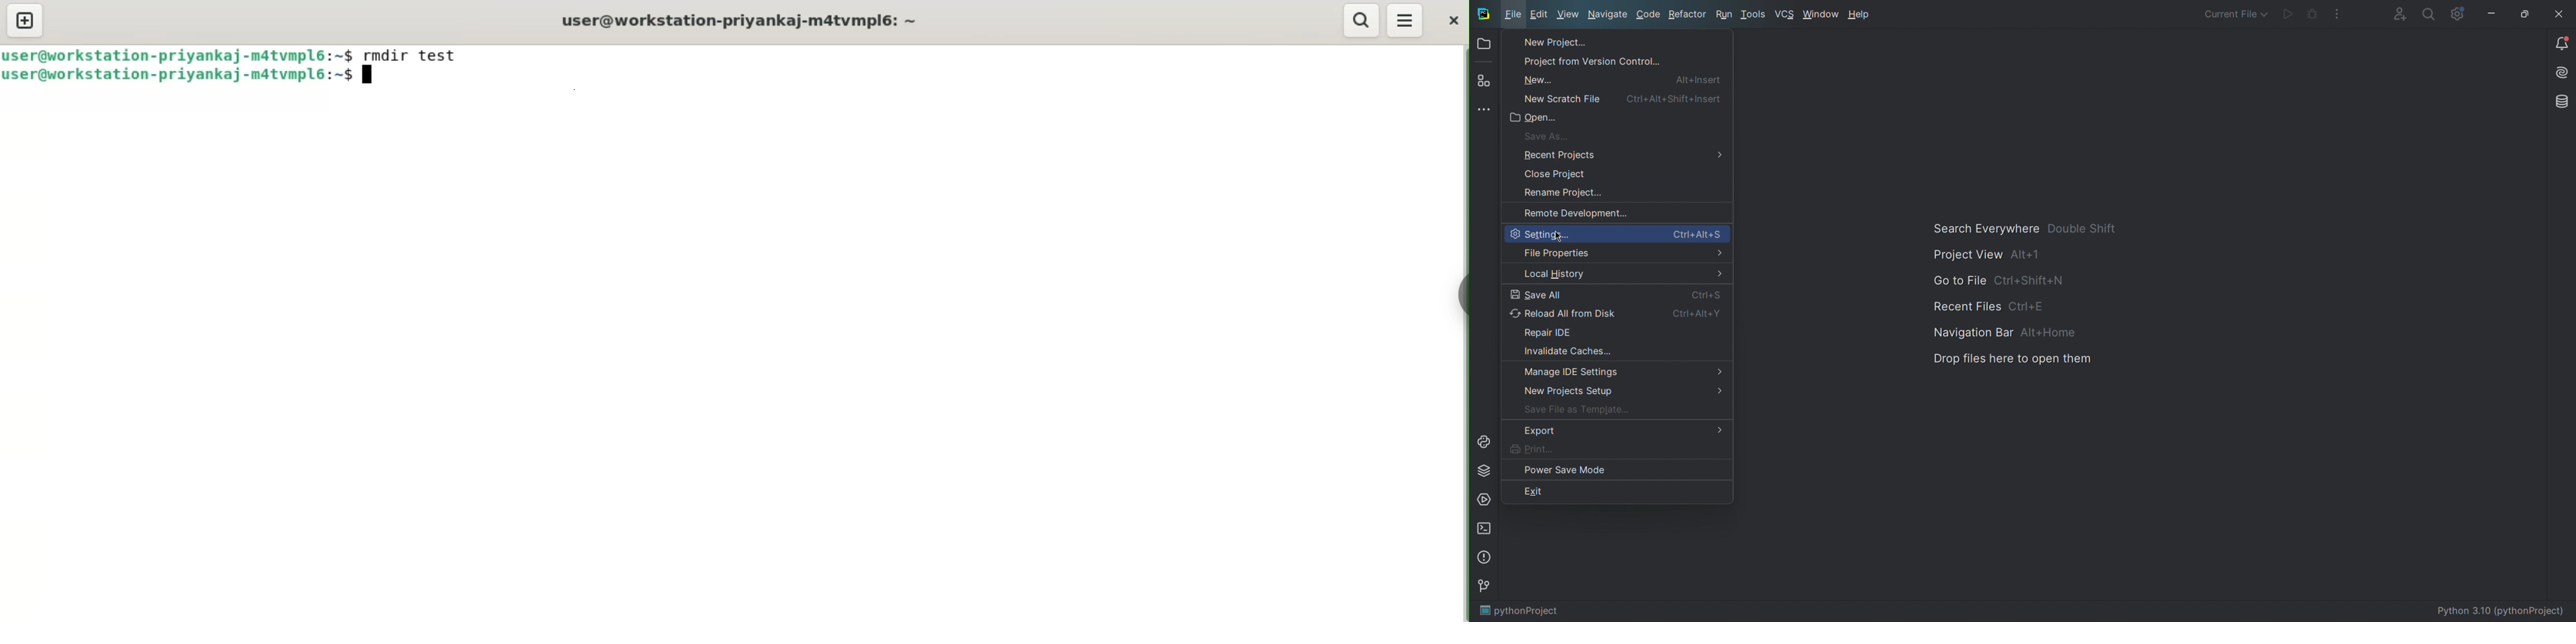  What do you see at coordinates (1451, 19) in the screenshot?
I see `close` at bounding box center [1451, 19].